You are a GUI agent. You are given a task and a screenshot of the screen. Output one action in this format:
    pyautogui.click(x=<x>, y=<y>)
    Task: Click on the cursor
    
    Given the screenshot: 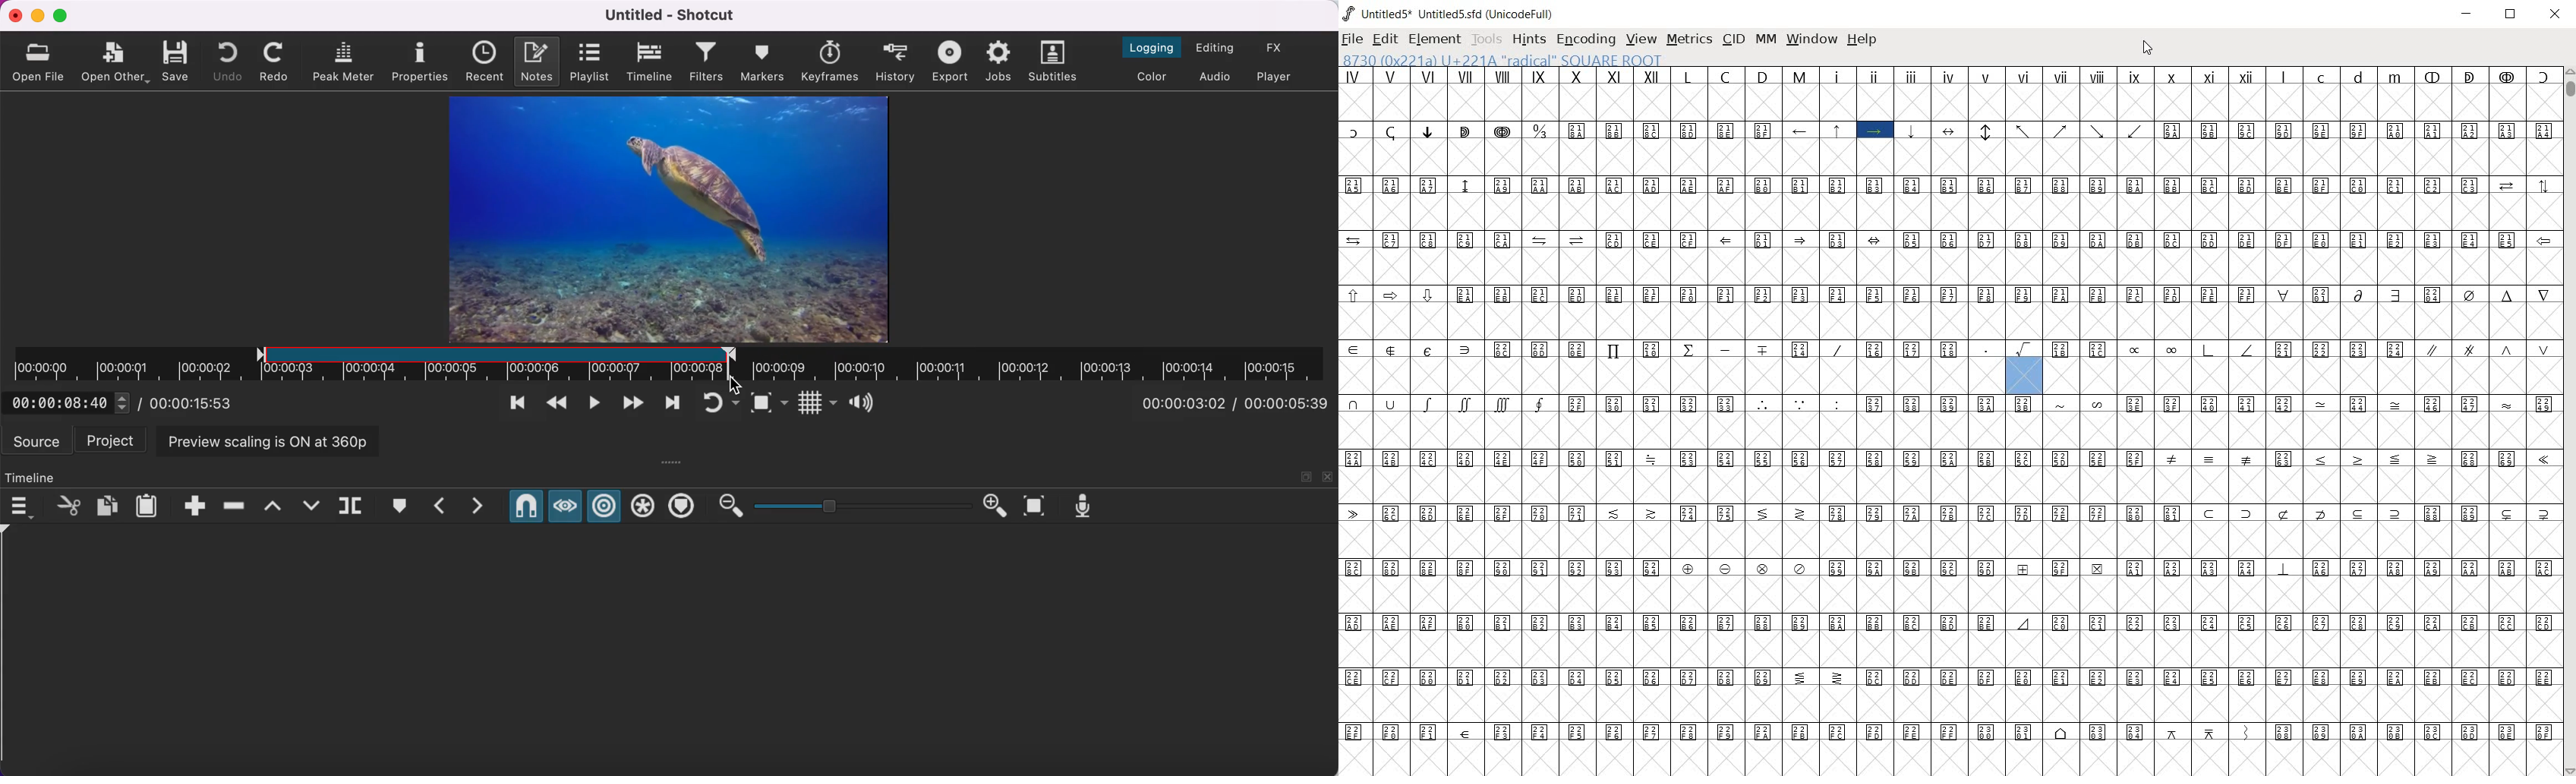 What is the action you would take?
    pyautogui.click(x=740, y=386)
    